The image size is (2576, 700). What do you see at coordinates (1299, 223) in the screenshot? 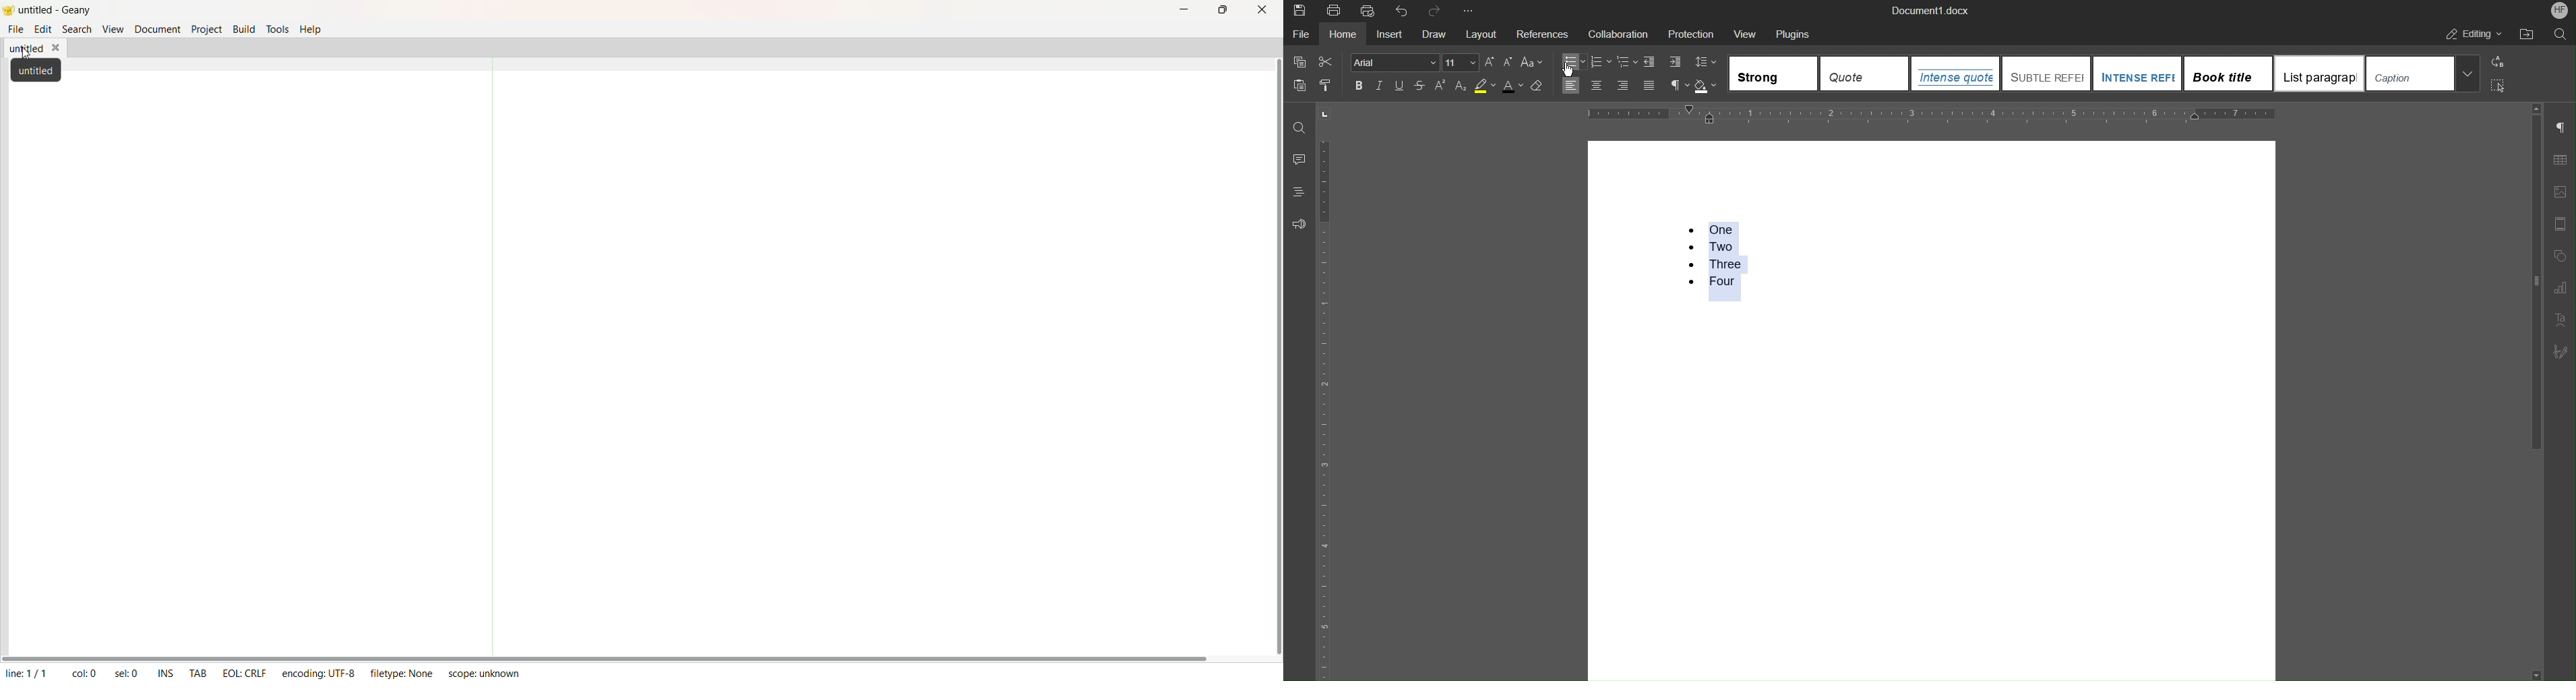
I see `Feedback and Support` at bounding box center [1299, 223].